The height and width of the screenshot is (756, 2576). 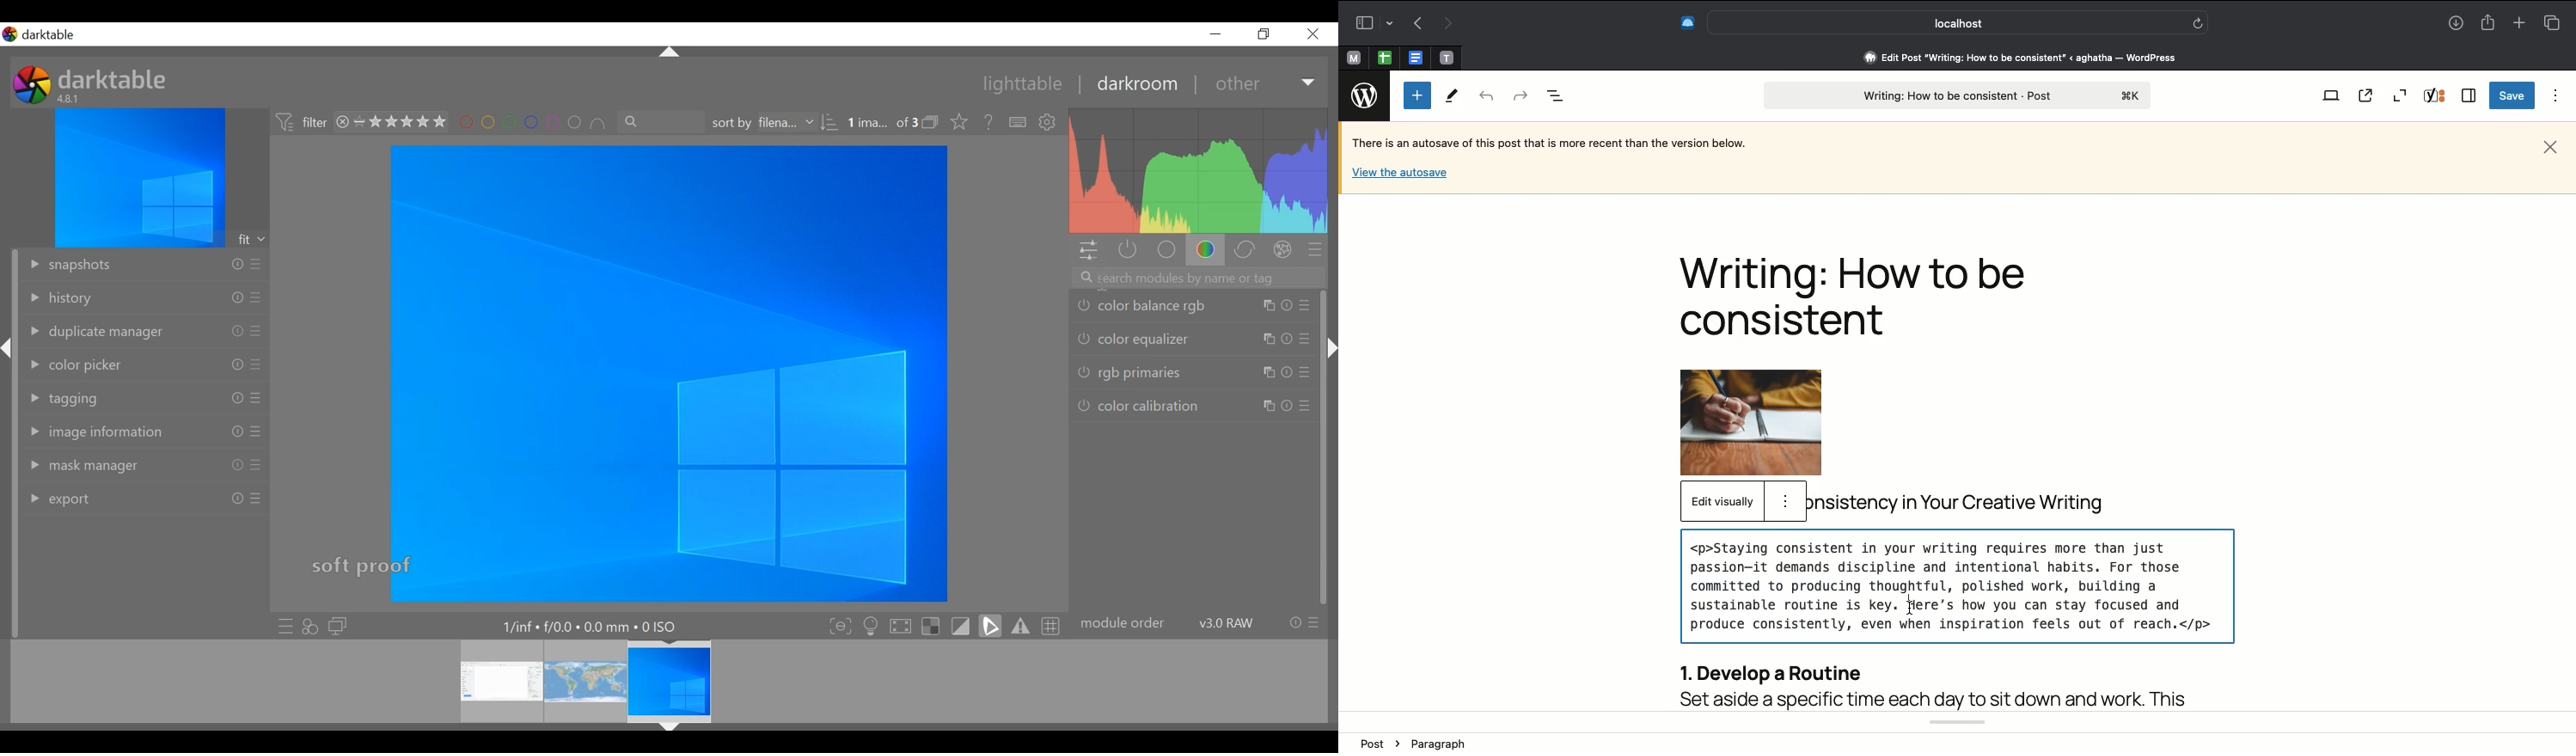 What do you see at coordinates (882, 123) in the screenshot?
I see `number of image selected` at bounding box center [882, 123].